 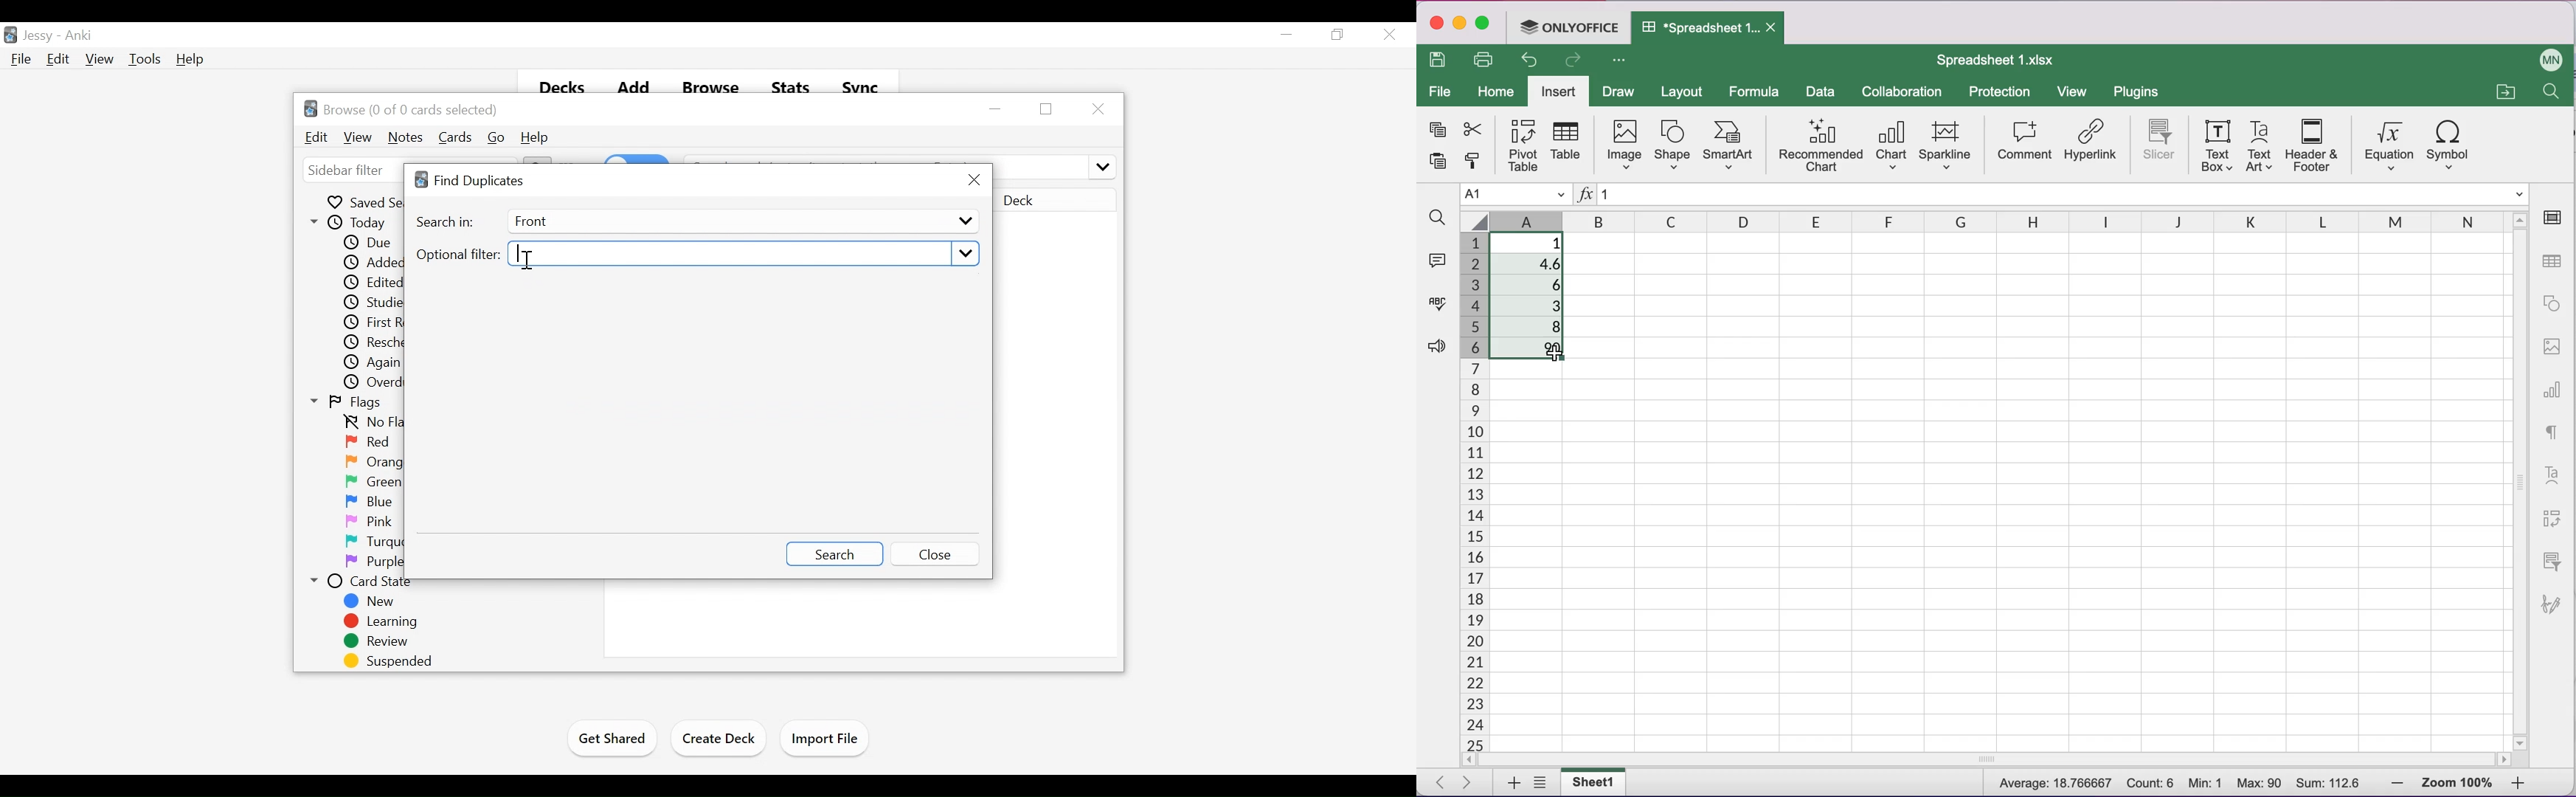 What do you see at coordinates (789, 84) in the screenshot?
I see `Stats` at bounding box center [789, 84].